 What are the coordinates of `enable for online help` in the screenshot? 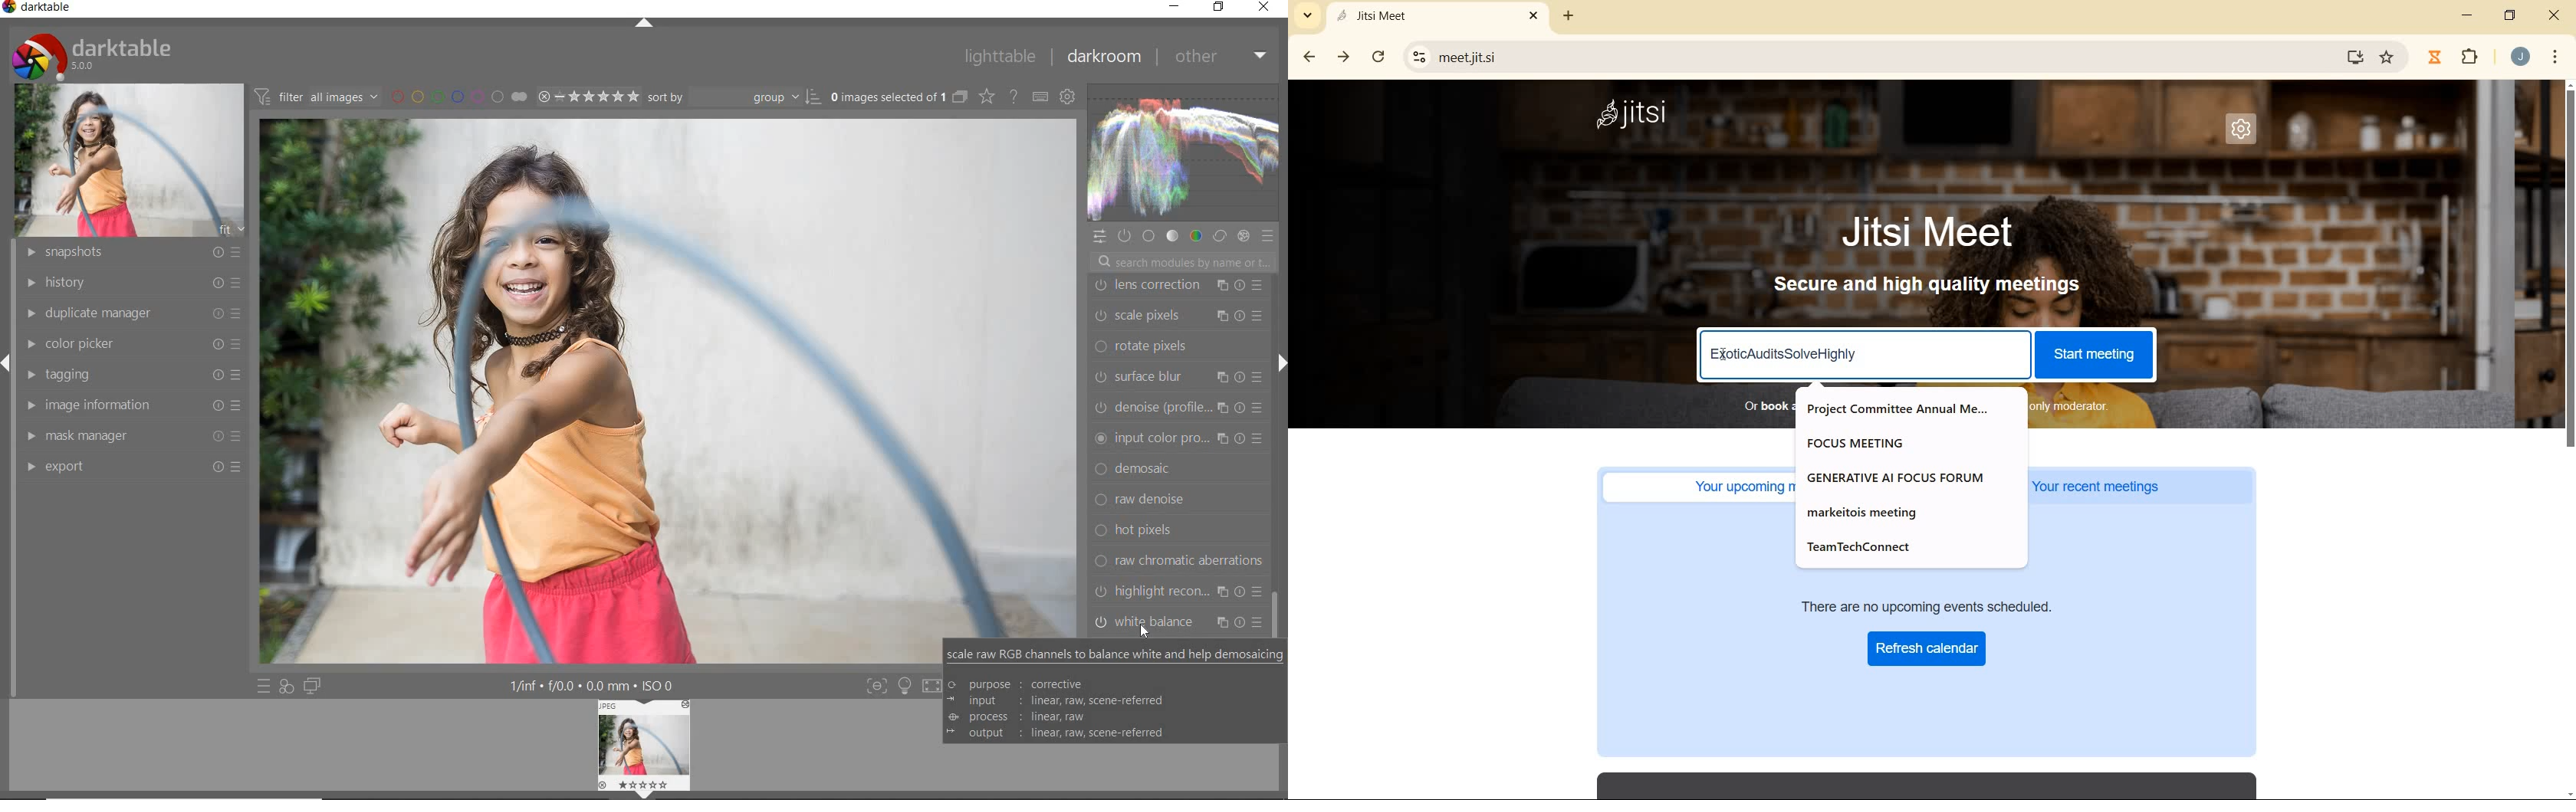 It's located at (1013, 97).